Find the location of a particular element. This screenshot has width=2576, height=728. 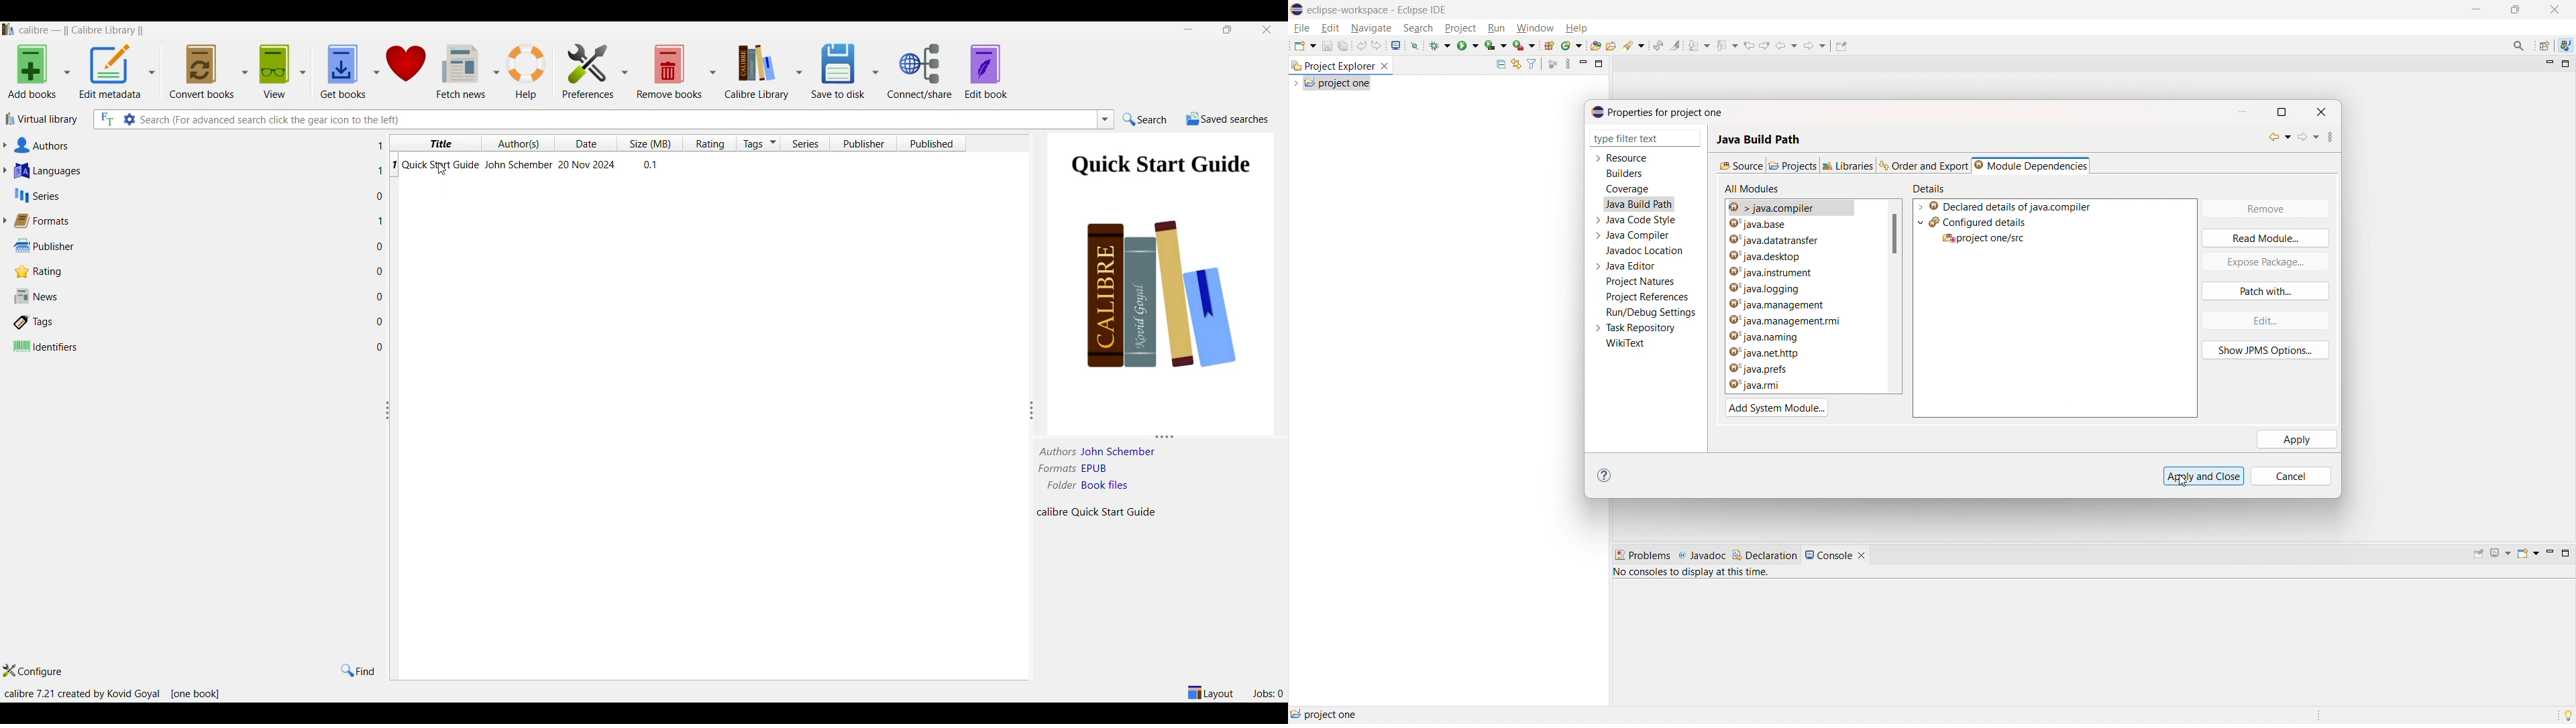

save to disk is located at coordinates (836, 72).